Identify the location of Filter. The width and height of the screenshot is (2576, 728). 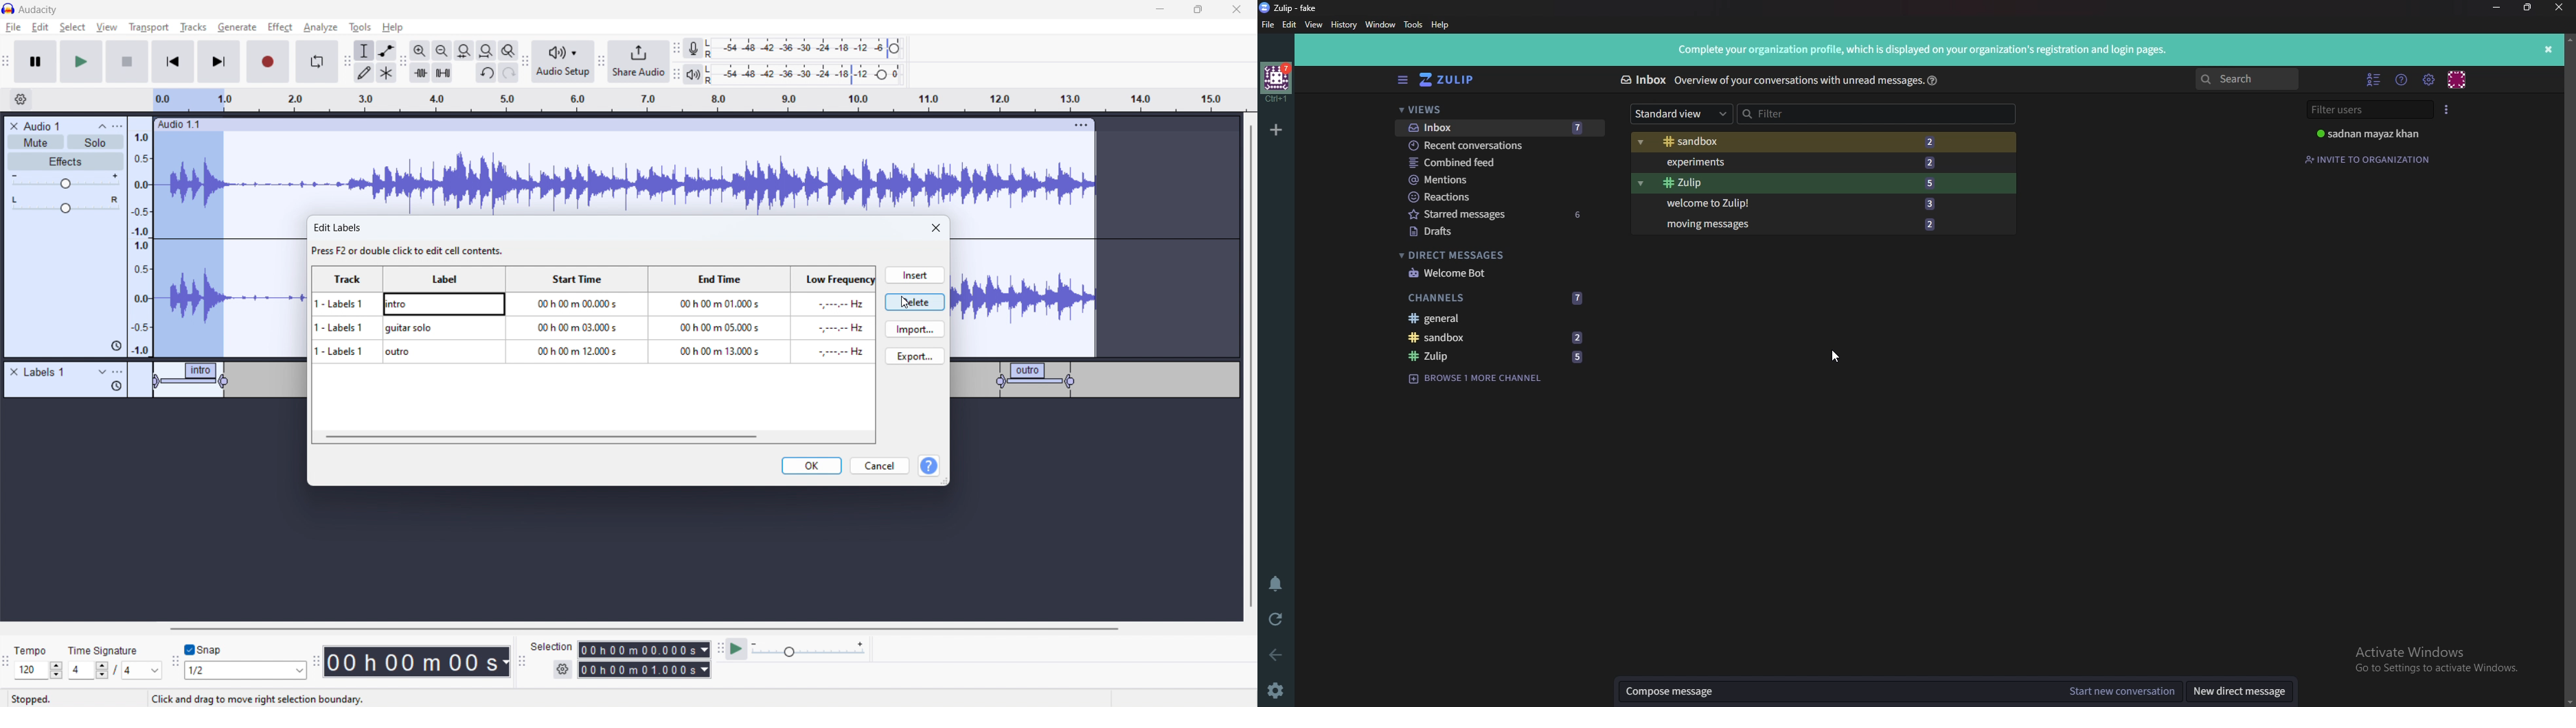
(1878, 114).